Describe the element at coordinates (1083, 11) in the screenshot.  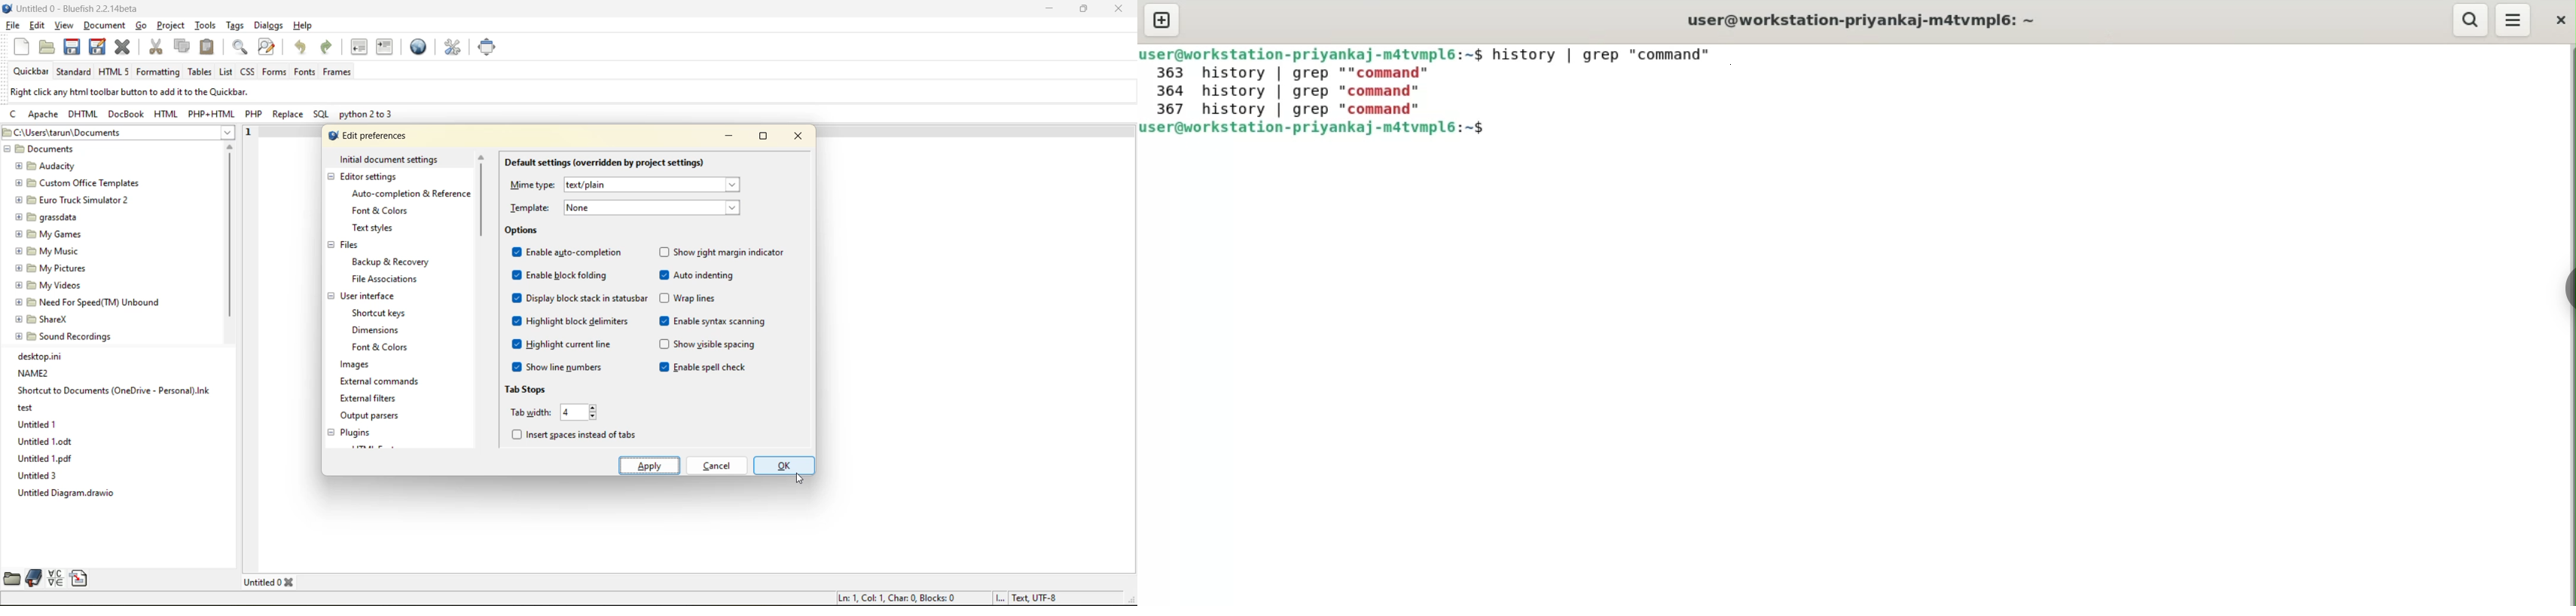
I see `maximize` at that location.